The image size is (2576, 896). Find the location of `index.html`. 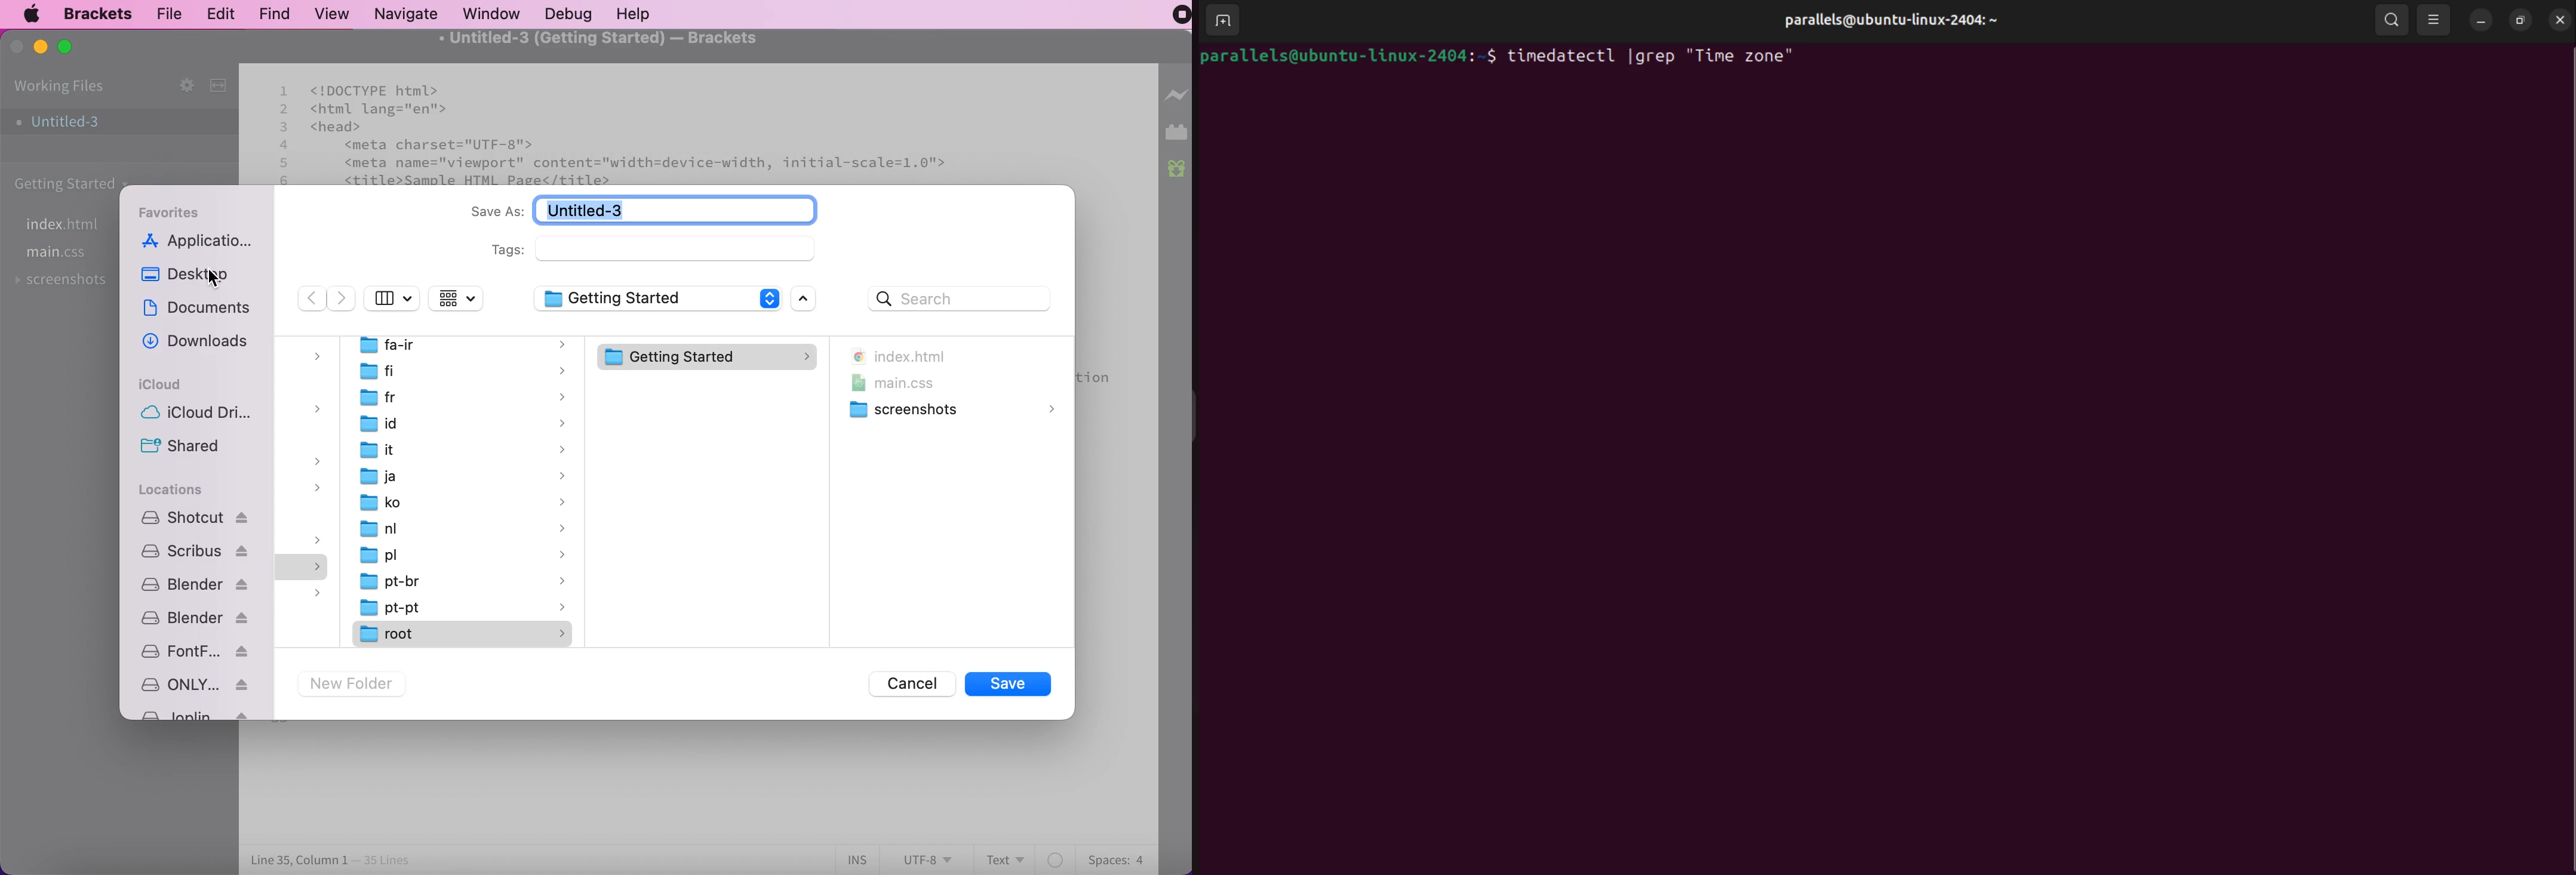

index.html is located at coordinates (909, 356).